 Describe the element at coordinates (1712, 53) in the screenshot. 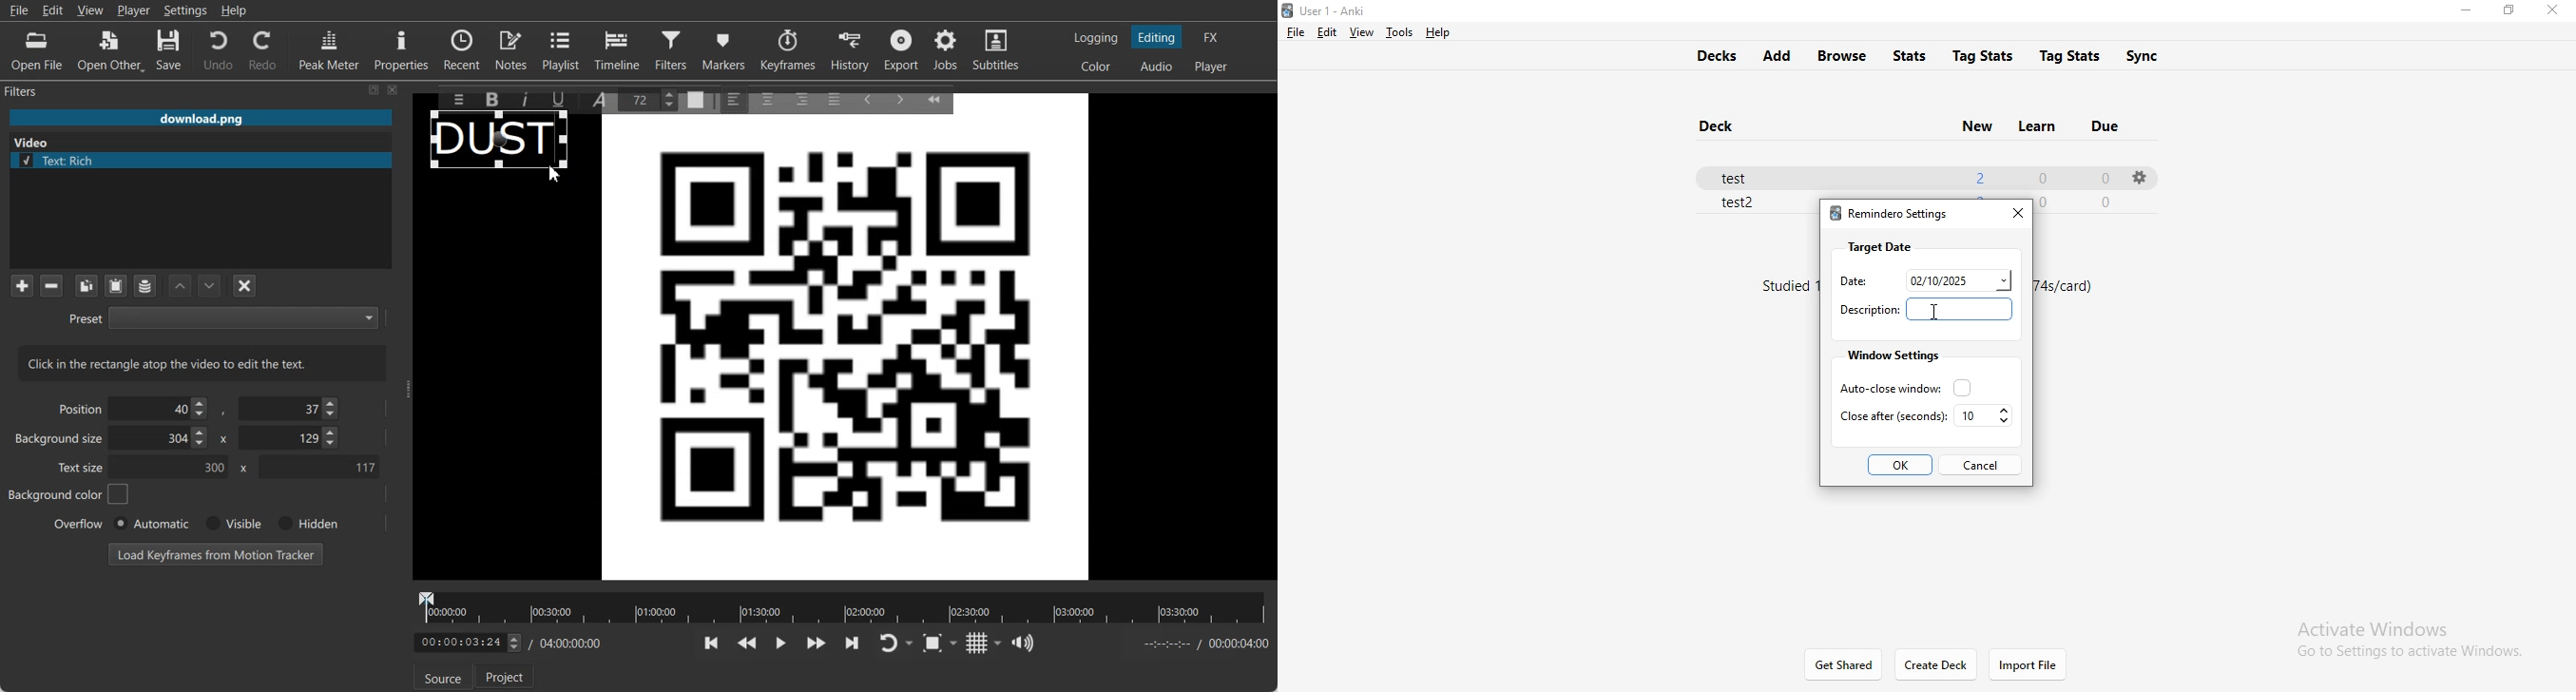

I see `decks` at that location.